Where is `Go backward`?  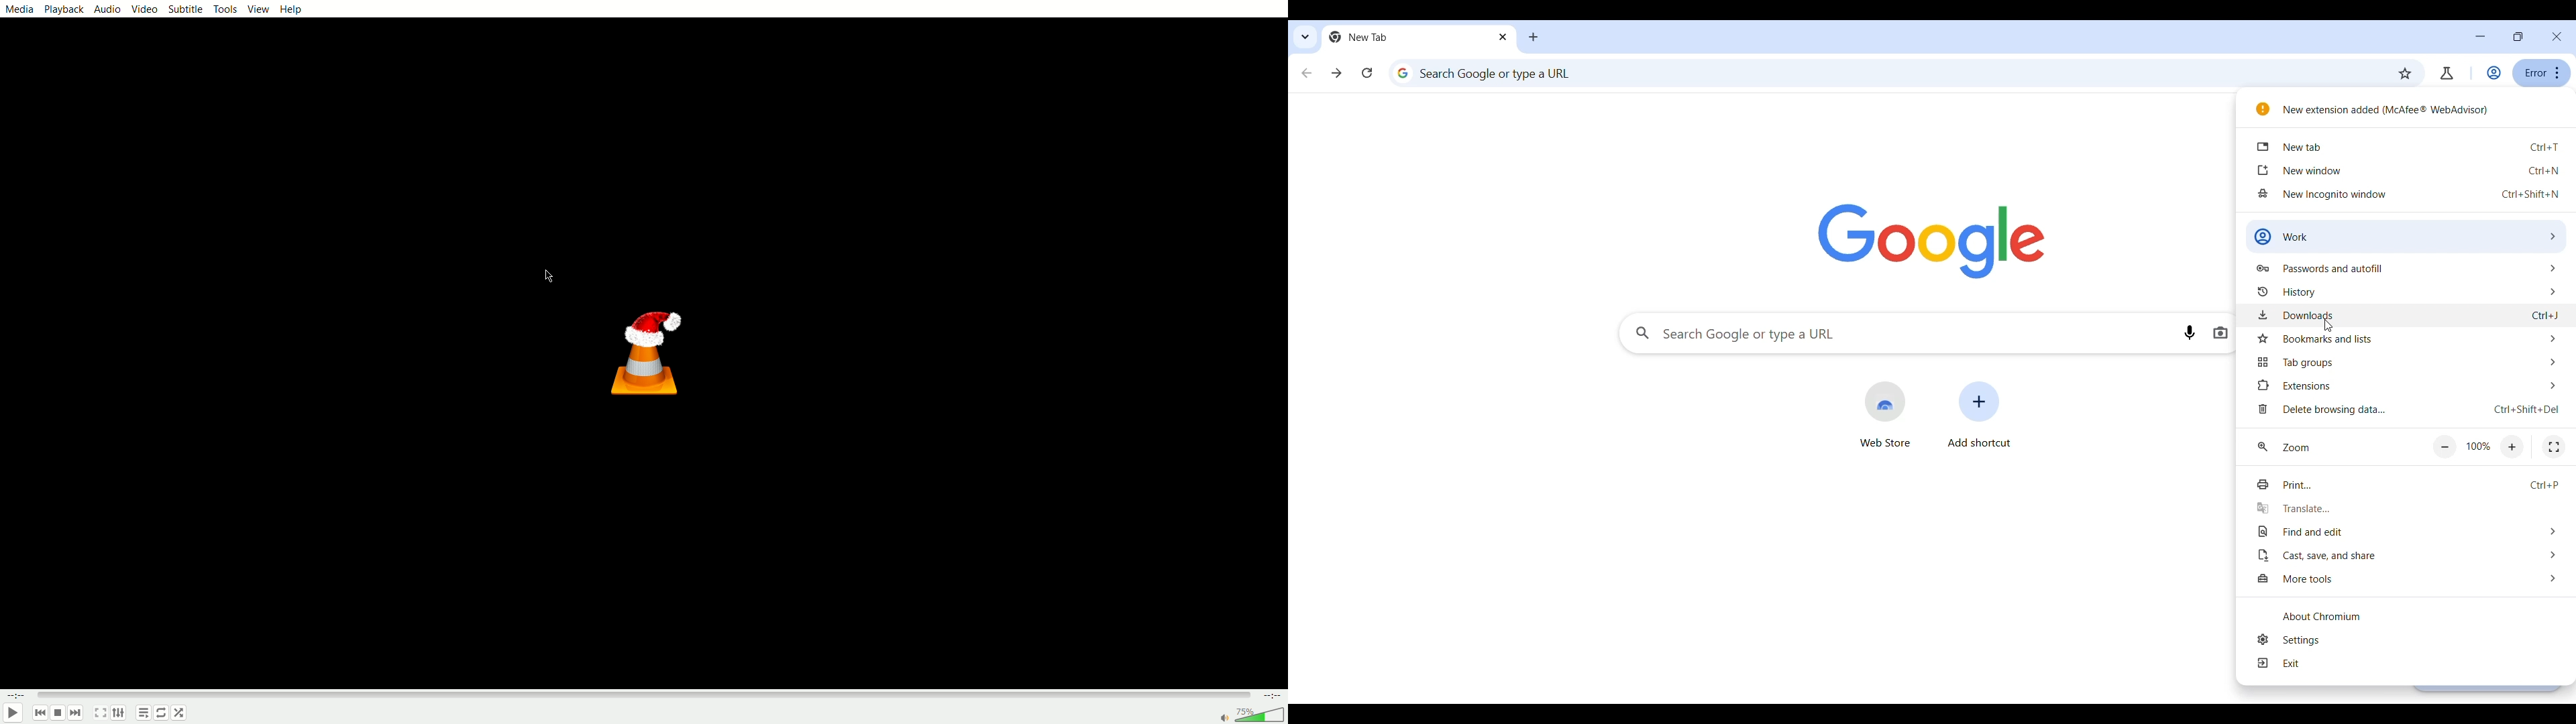 Go backward is located at coordinates (1306, 73).